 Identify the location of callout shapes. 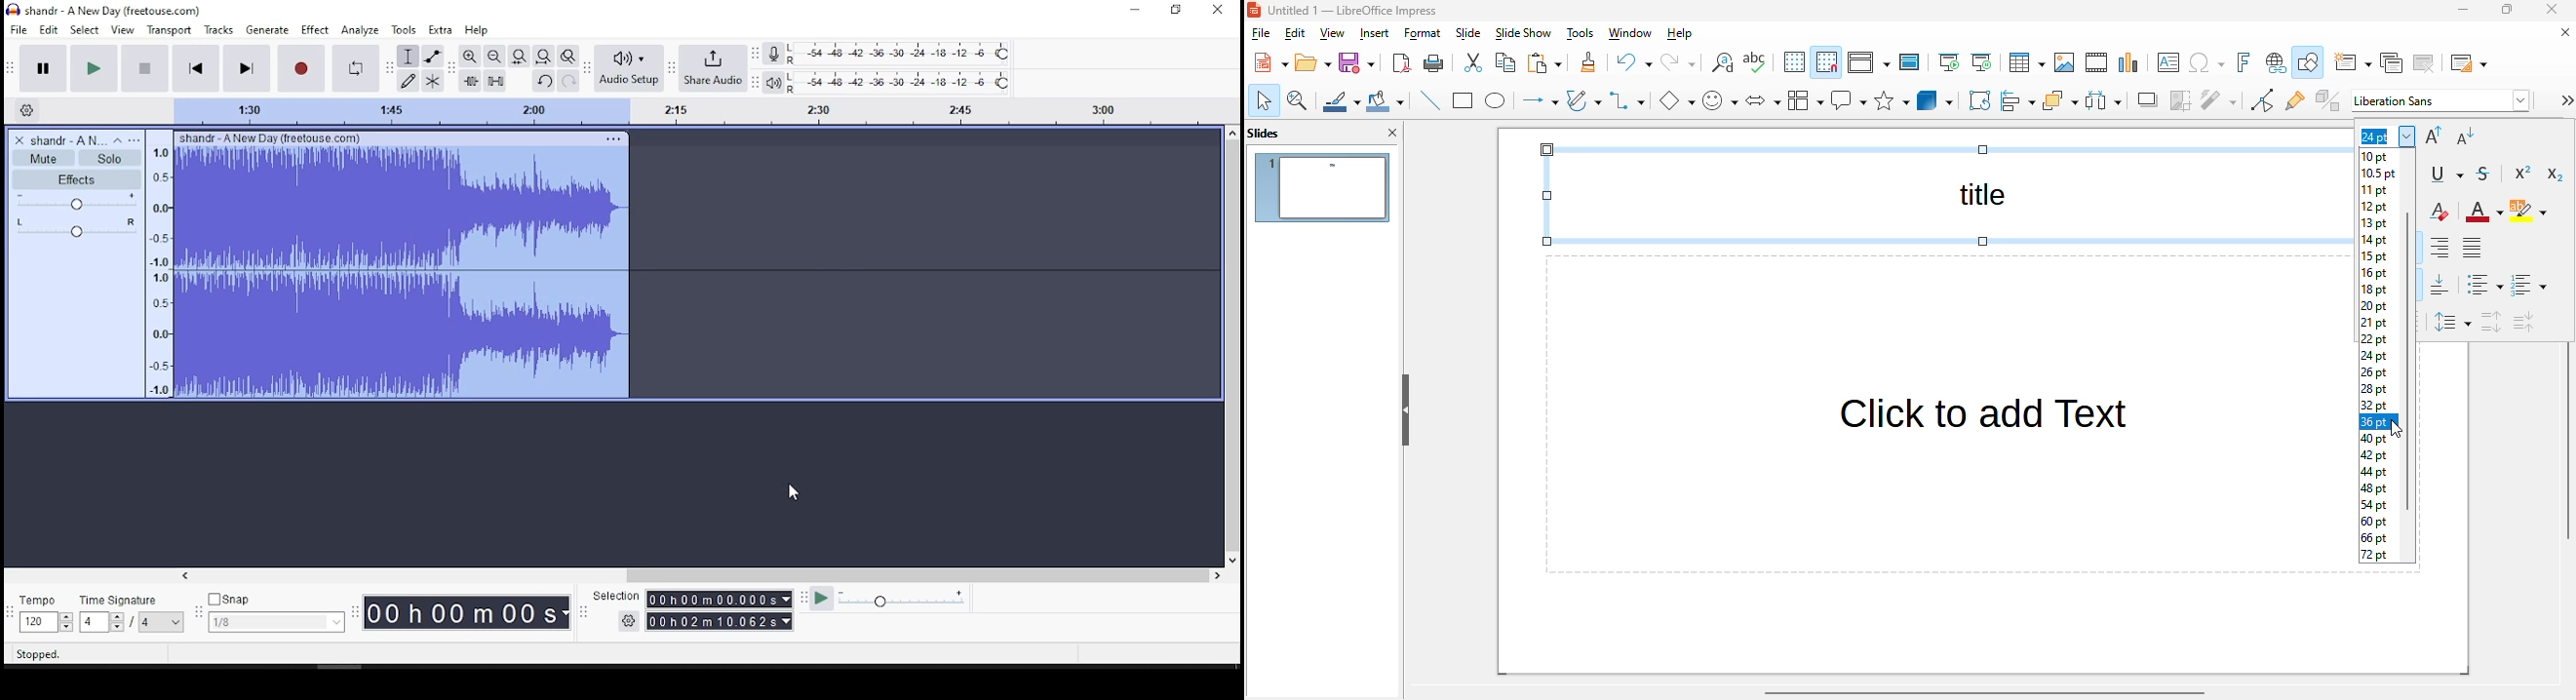
(1849, 100).